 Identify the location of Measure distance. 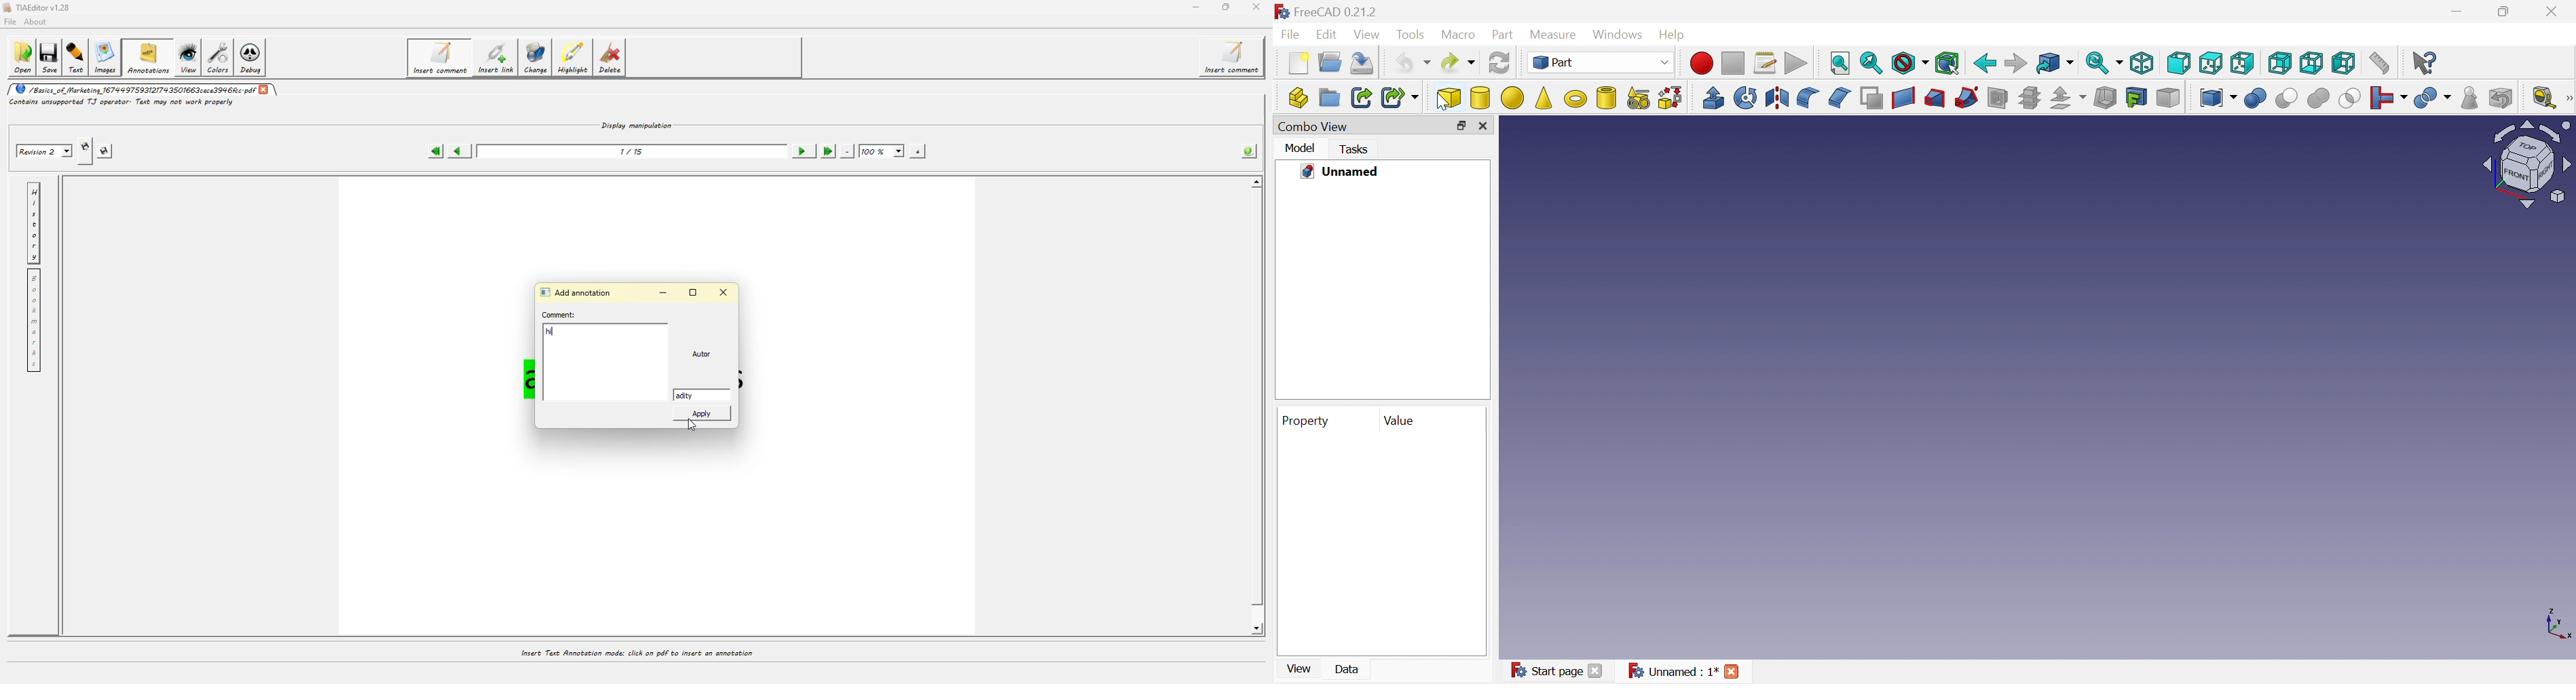
(2379, 64).